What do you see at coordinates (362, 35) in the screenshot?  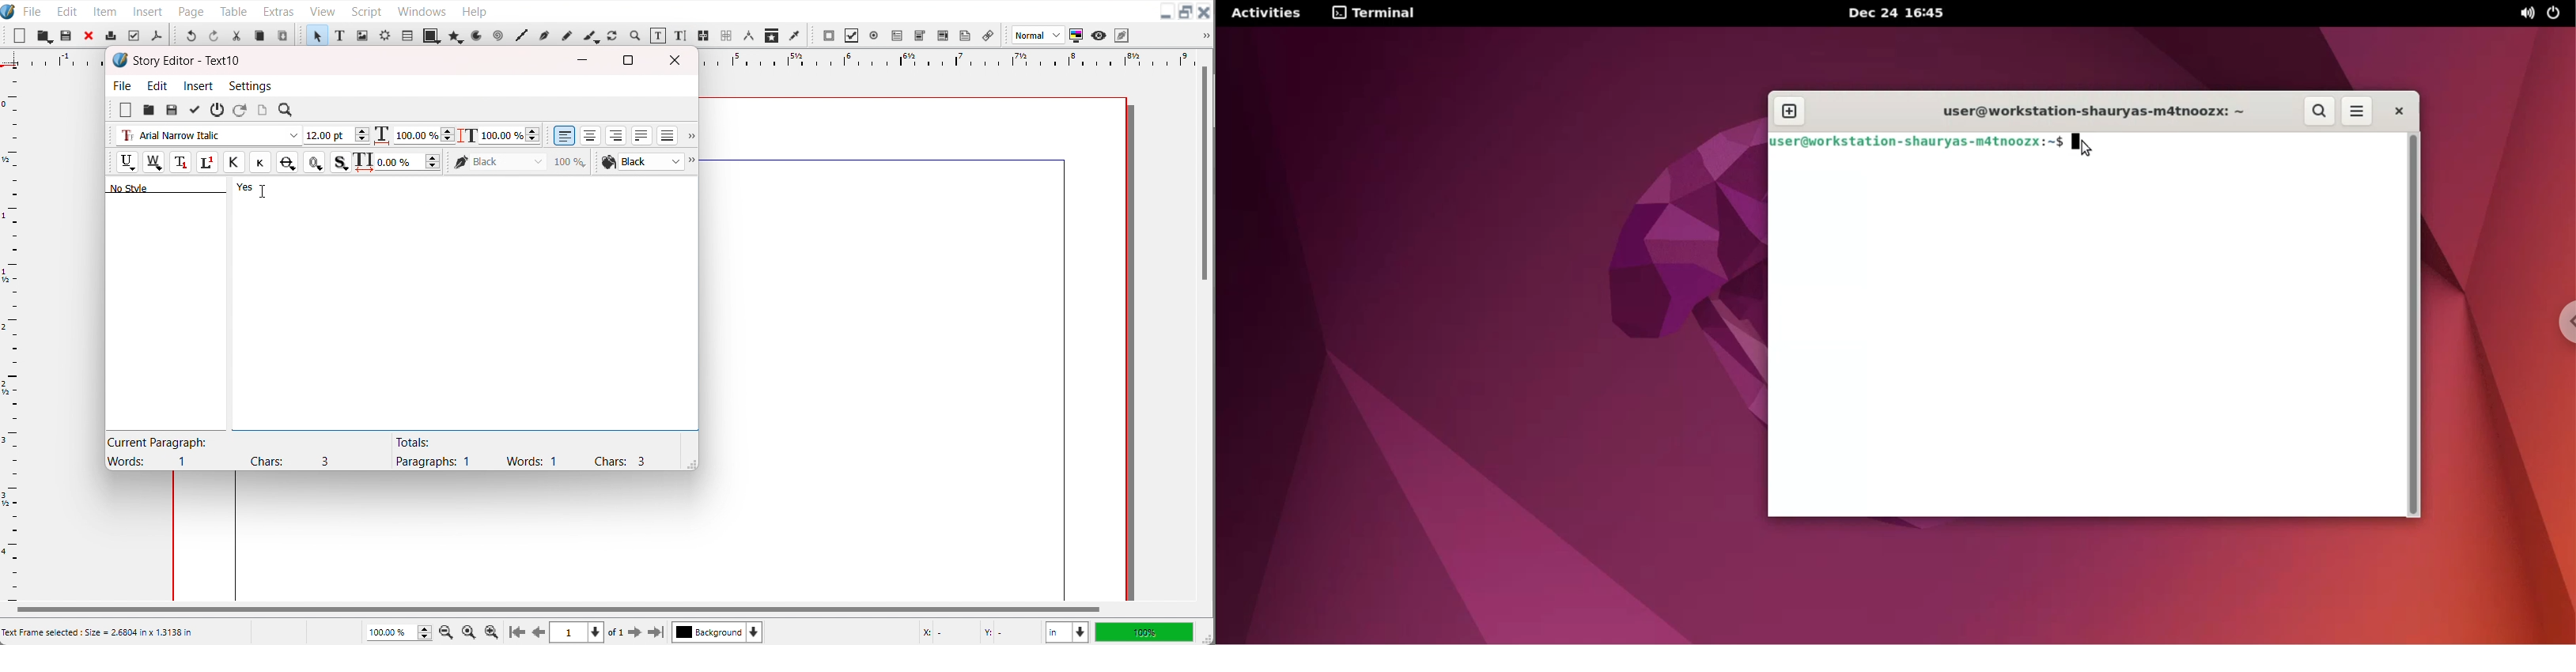 I see `Image Frame` at bounding box center [362, 35].